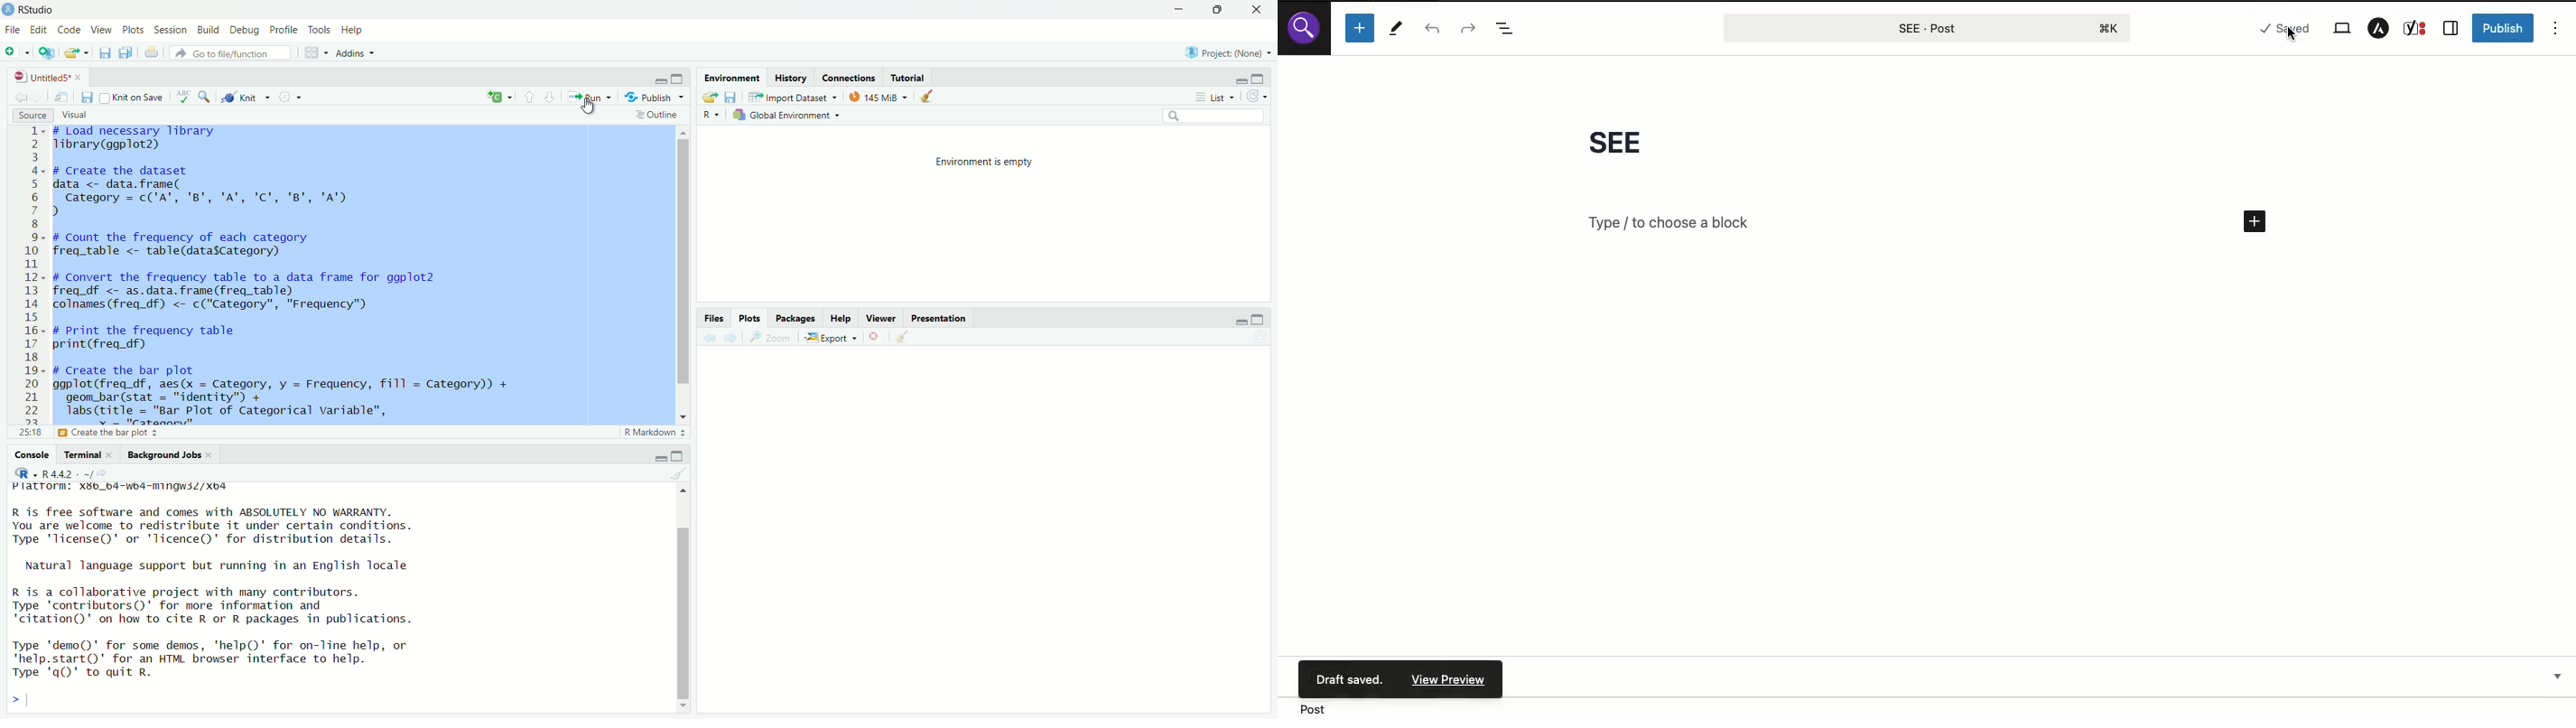  What do you see at coordinates (1468, 30) in the screenshot?
I see `Redo` at bounding box center [1468, 30].